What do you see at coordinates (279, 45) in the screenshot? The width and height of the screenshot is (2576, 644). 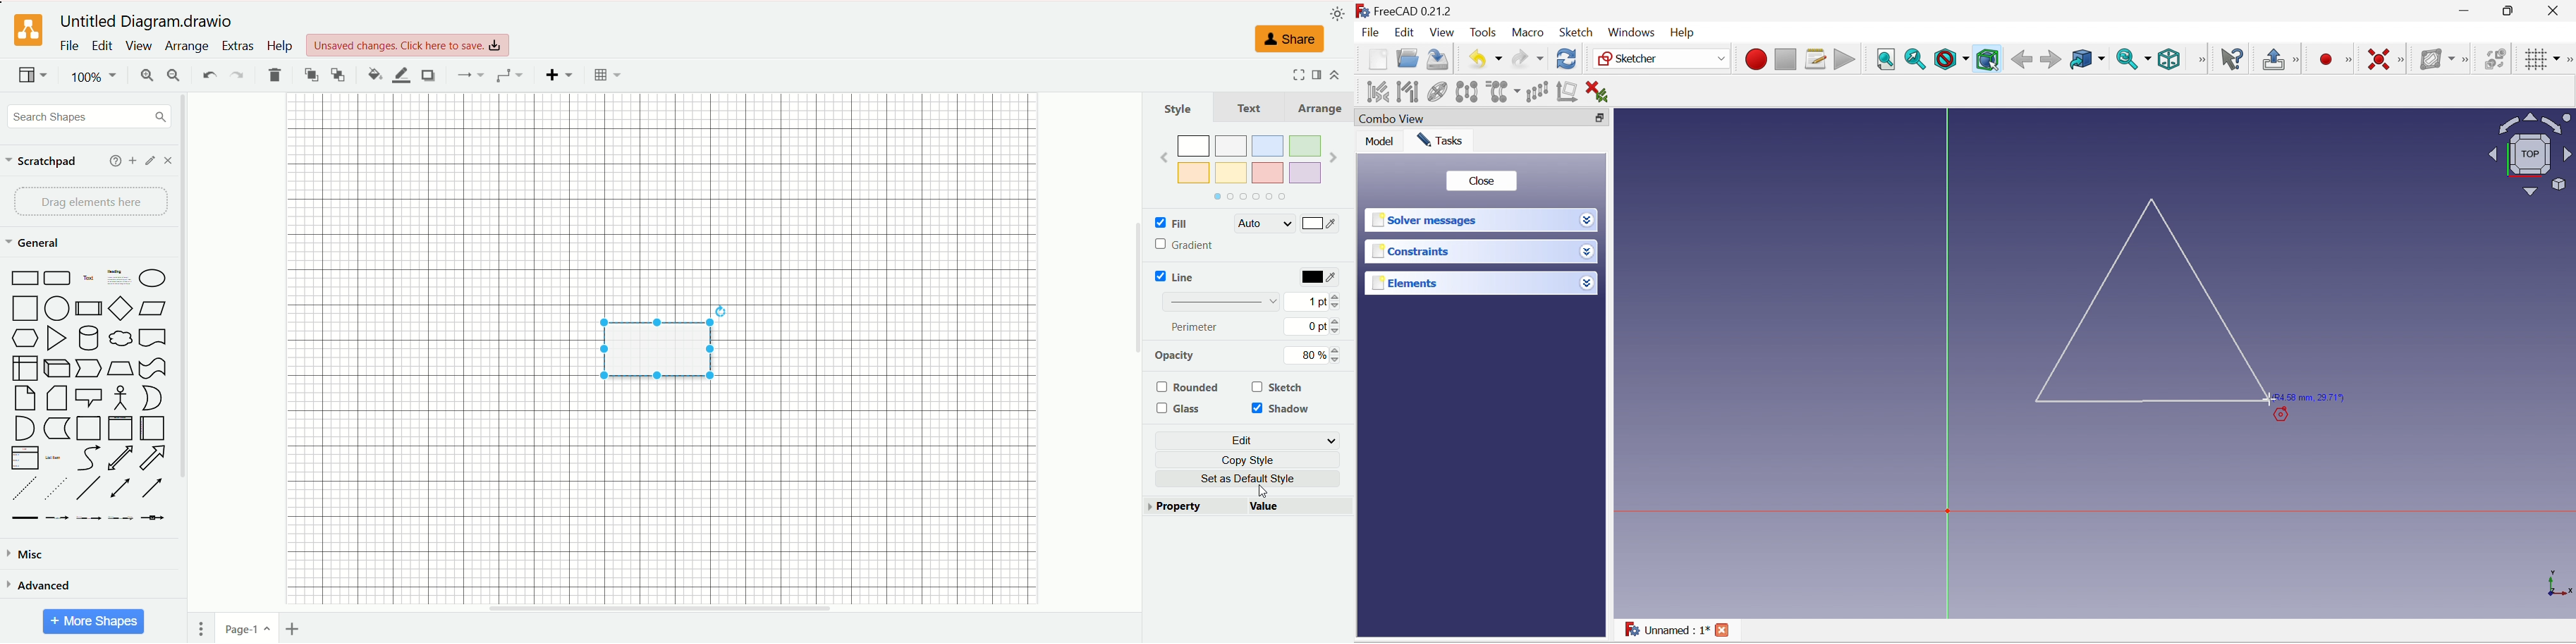 I see `help` at bounding box center [279, 45].